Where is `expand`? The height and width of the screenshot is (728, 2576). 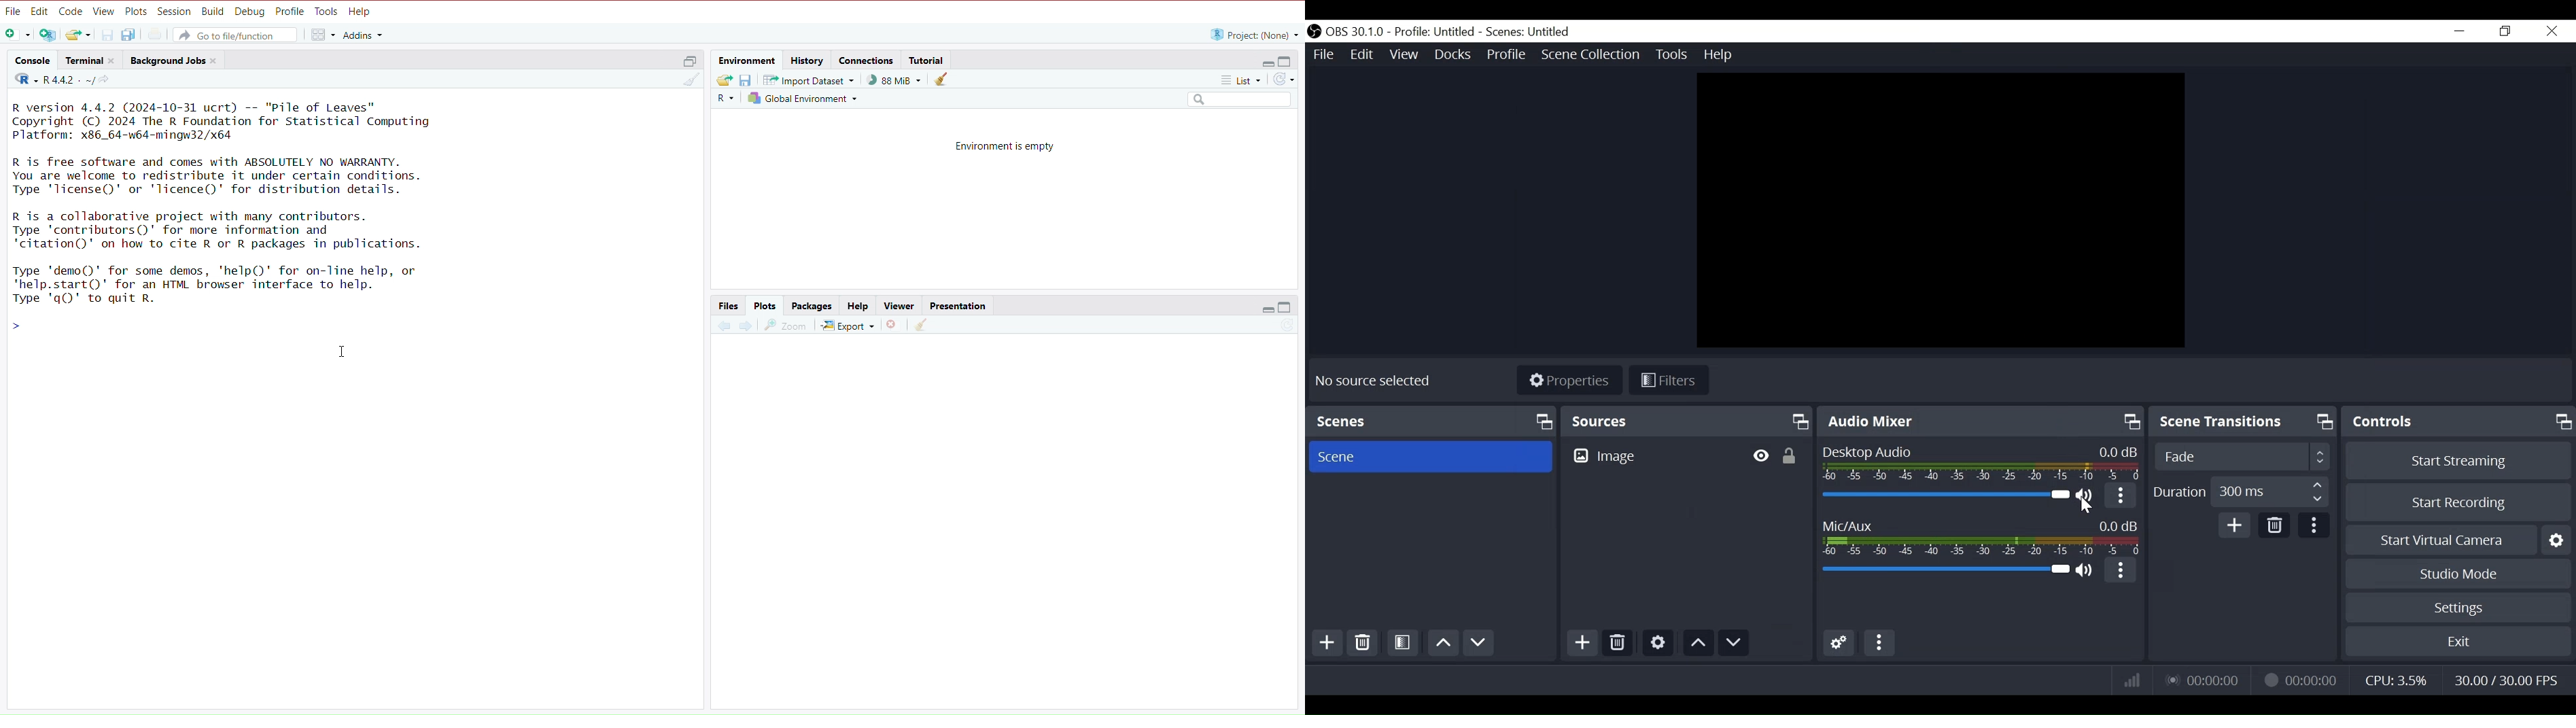 expand is located at coordinates (1264, 63).